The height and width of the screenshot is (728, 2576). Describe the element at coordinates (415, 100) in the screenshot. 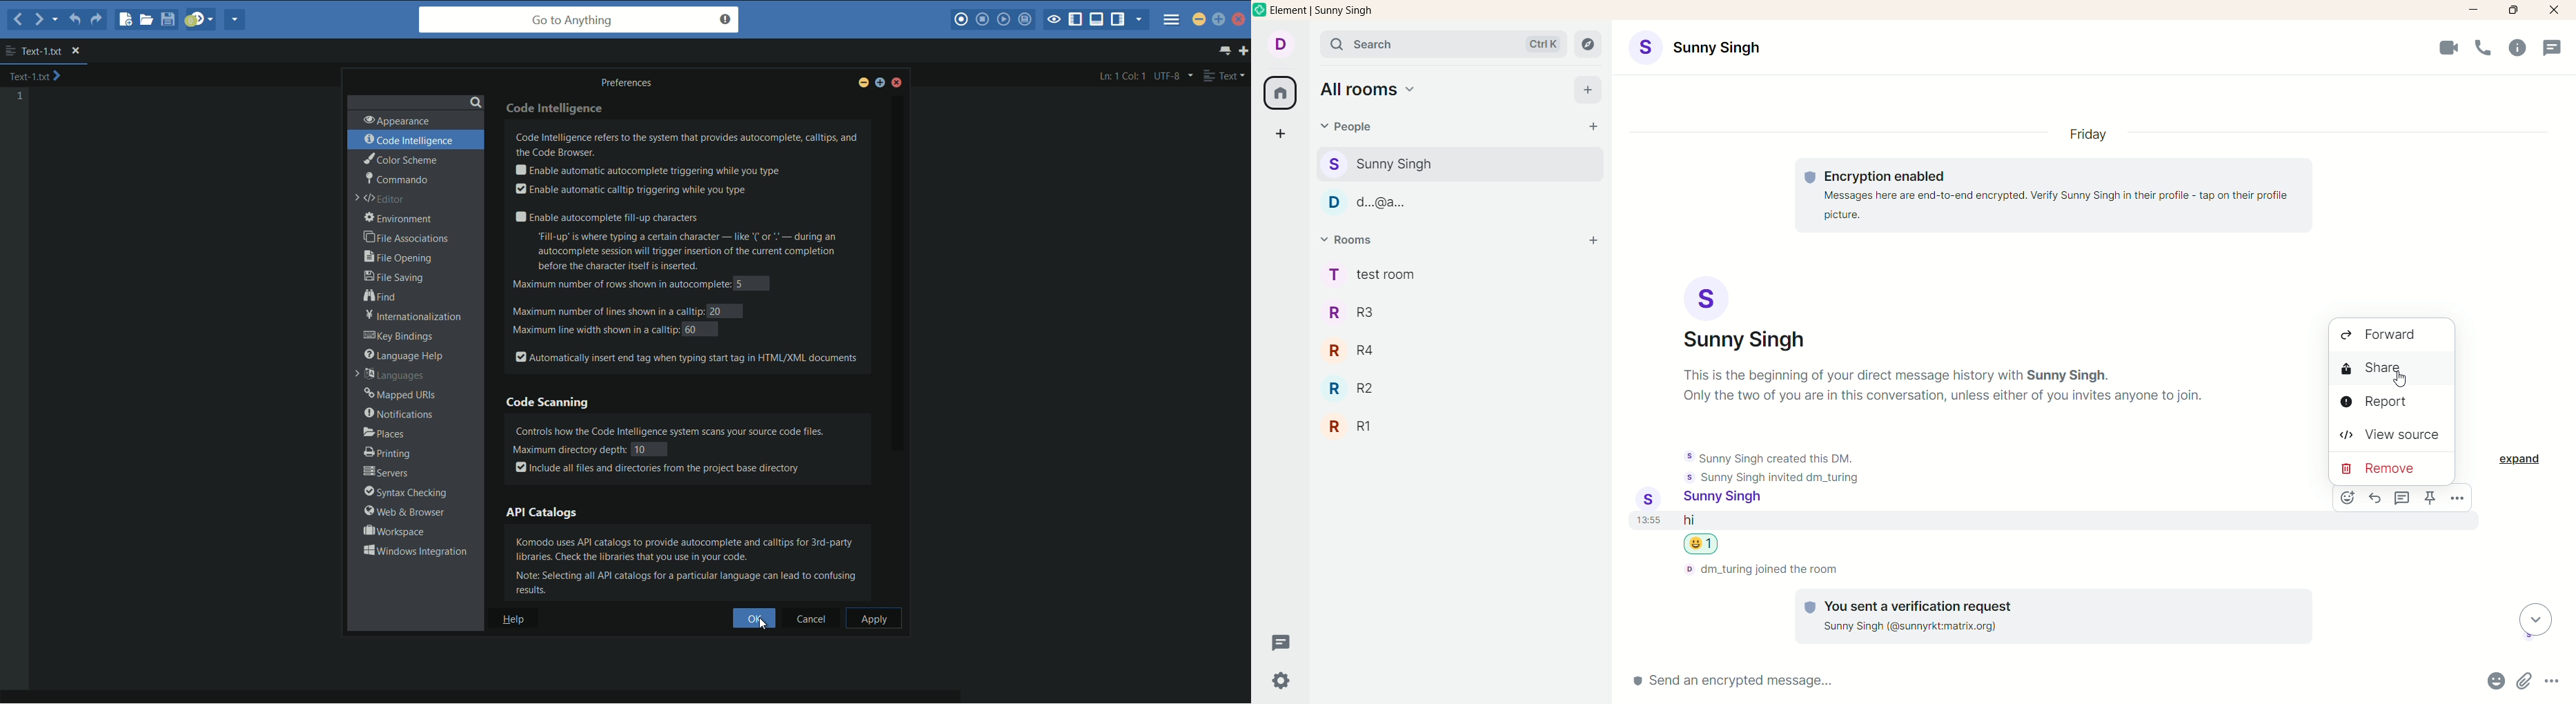

I see `search bar` at that location.